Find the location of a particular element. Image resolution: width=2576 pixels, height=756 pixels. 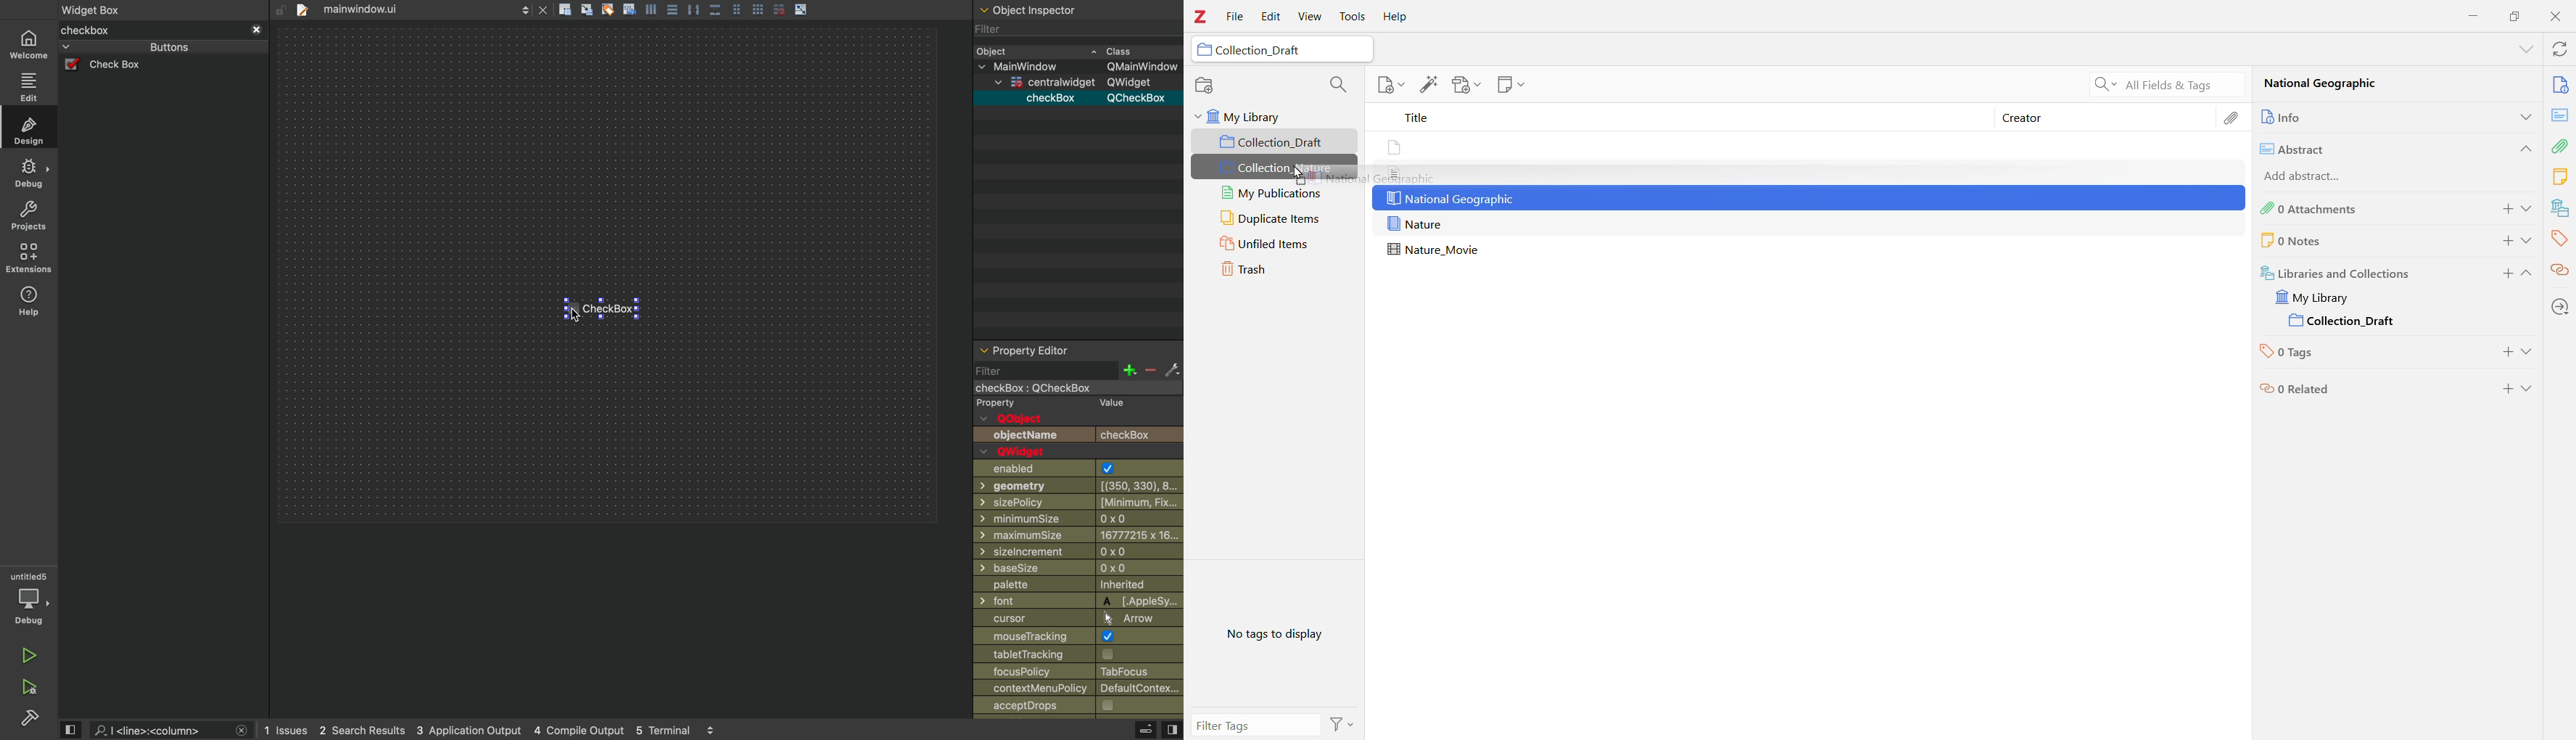

Add abstract is located at coordinates (2320, 177).